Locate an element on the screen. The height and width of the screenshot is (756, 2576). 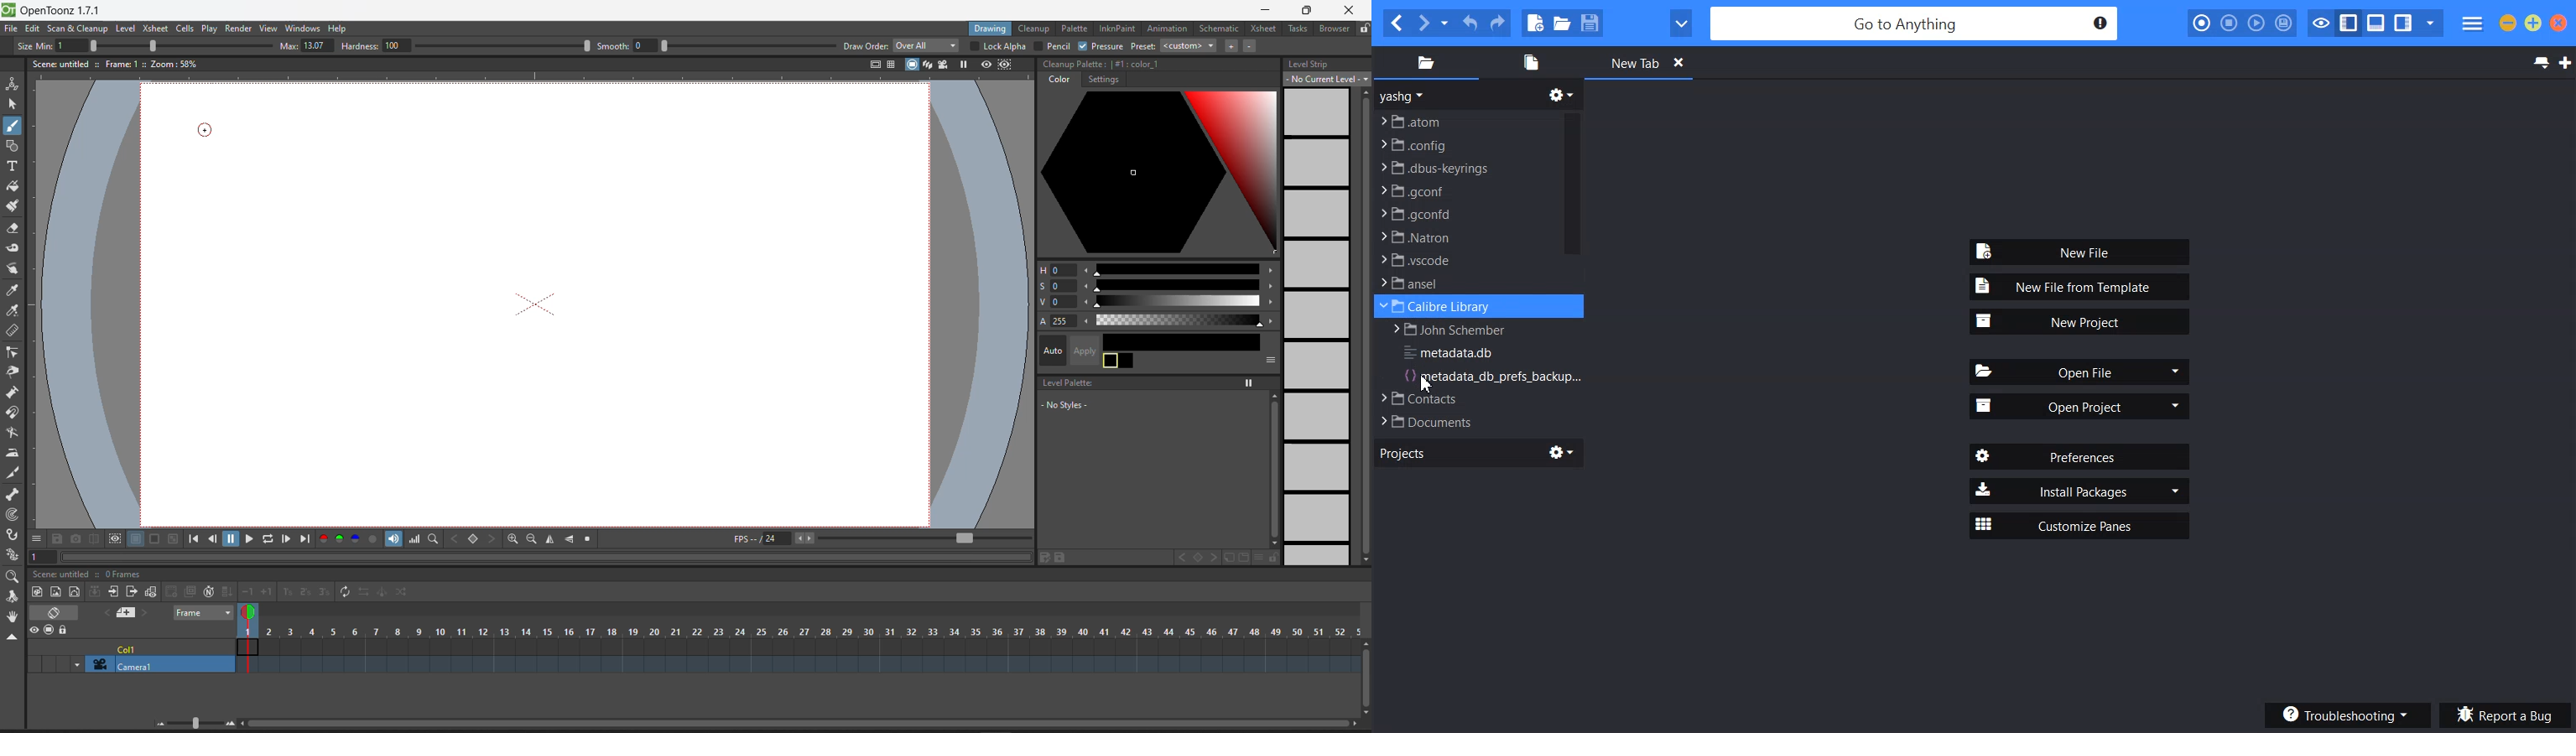
save images is located at coordinates (56, 540).